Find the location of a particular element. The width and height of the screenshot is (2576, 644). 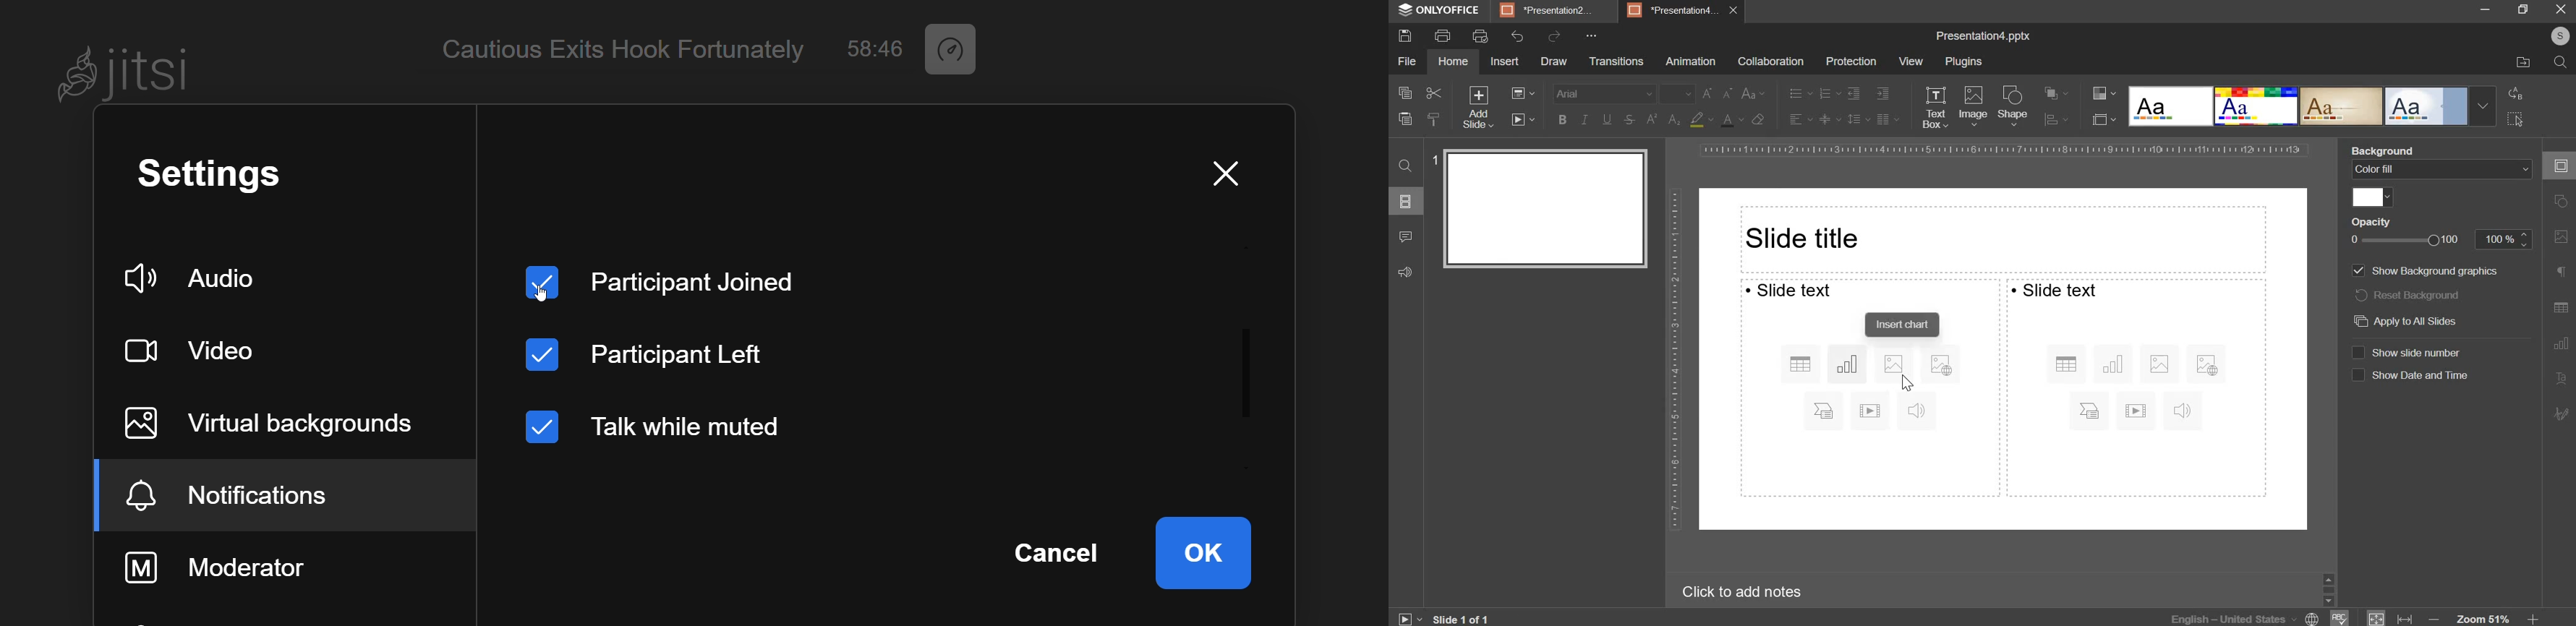

shape setting is located at coordinates (2562, 202).